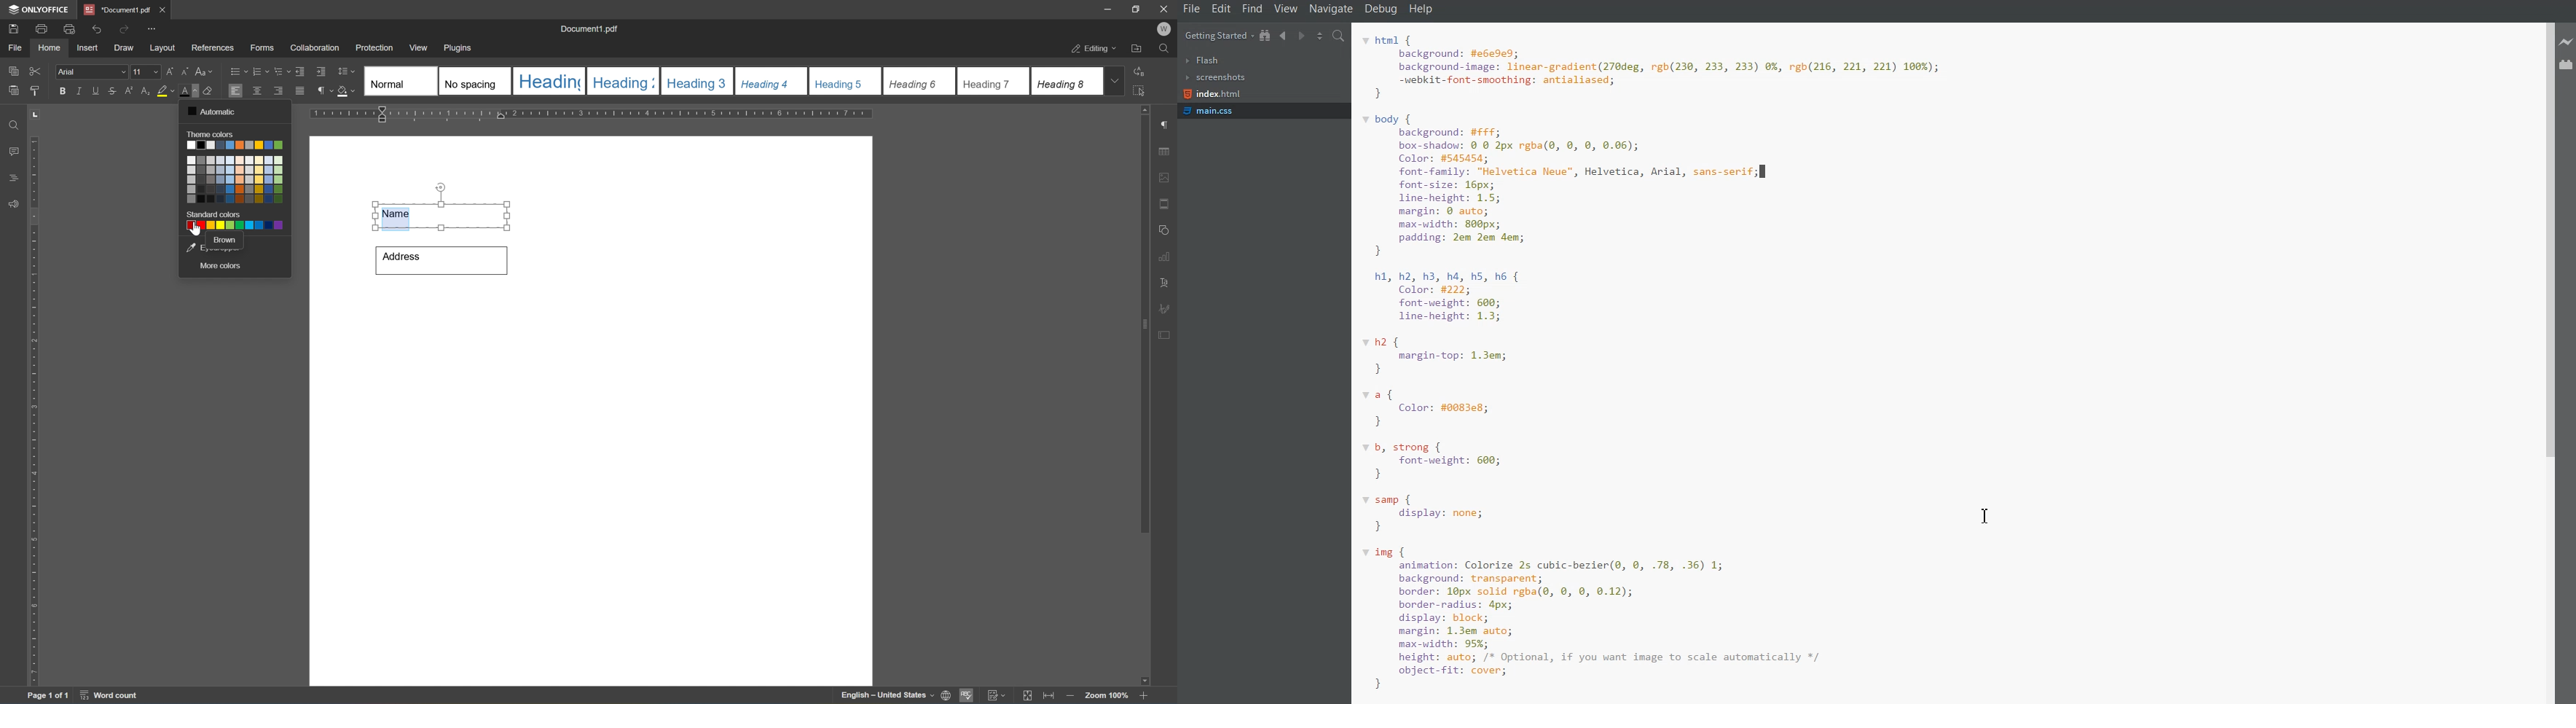  What do you see at coordinates (300, 70) in the screenshot?
I see `decrease indent` at bounding box center [300, 70].